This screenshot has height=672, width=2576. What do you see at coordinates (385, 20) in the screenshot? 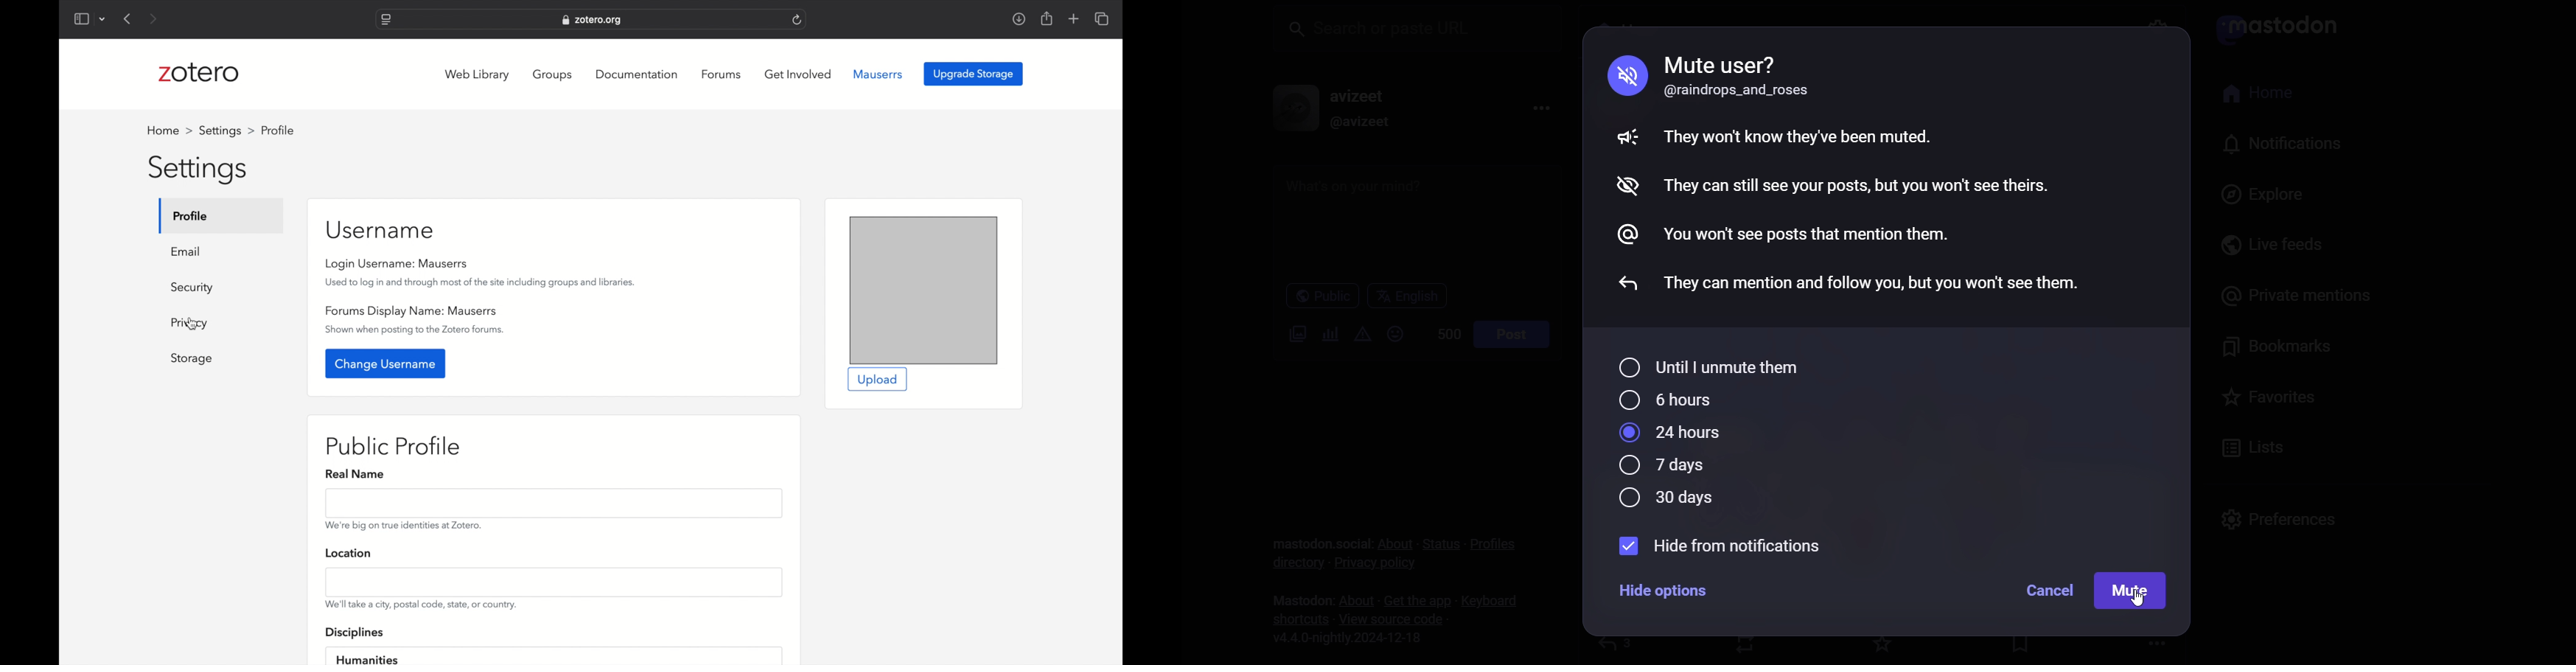
I see `website settings` at bounding box center [385, 20].